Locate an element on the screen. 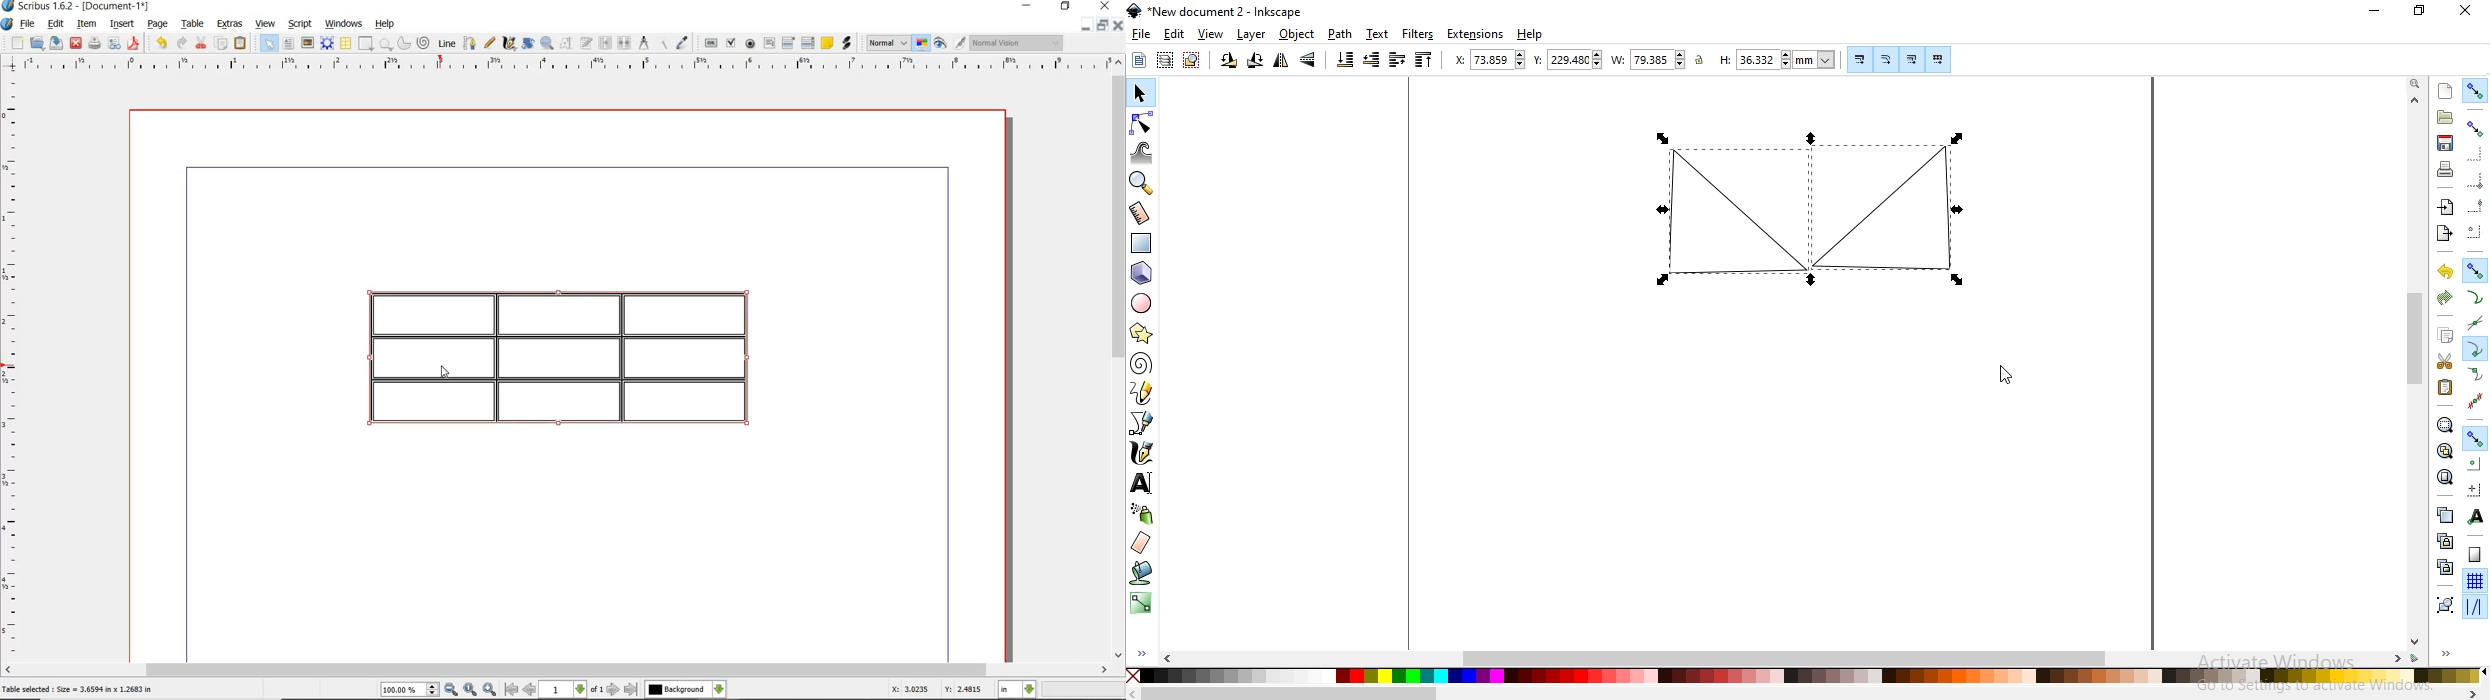  X: 3.0235 Y: 2.4815 is located at coordinates (935, 689).